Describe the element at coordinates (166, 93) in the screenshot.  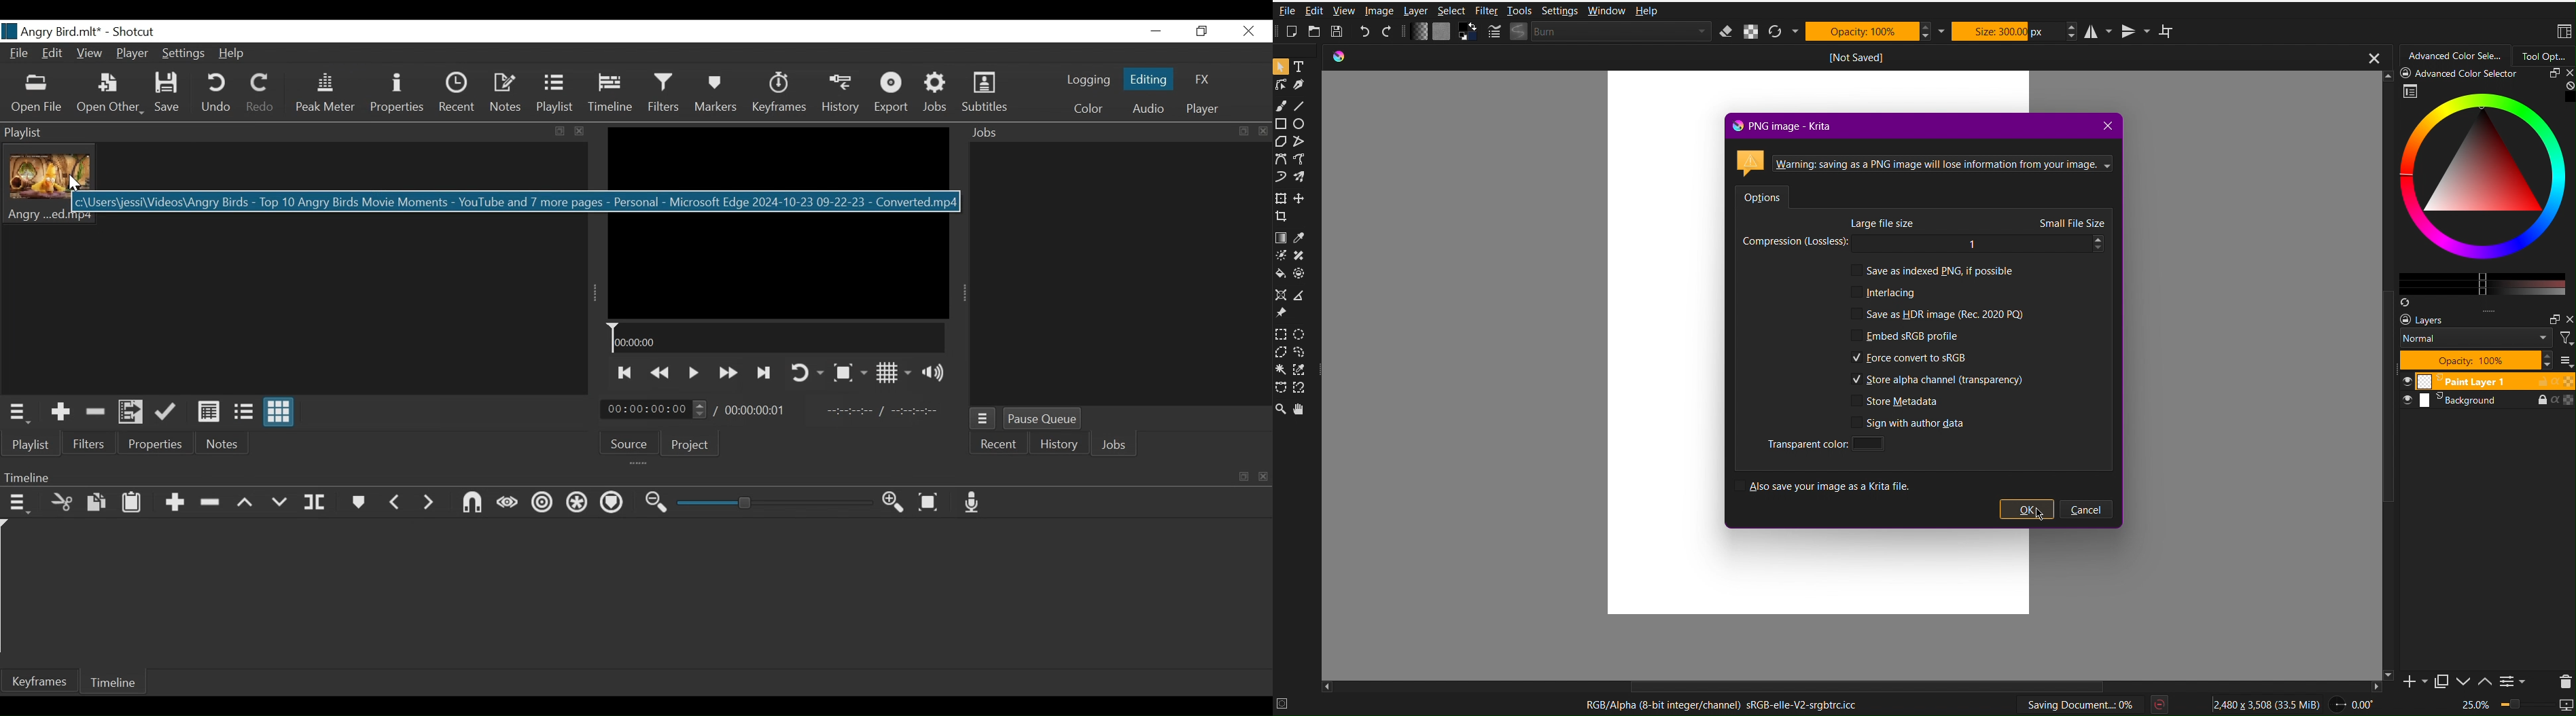
I see `Save` at that location.